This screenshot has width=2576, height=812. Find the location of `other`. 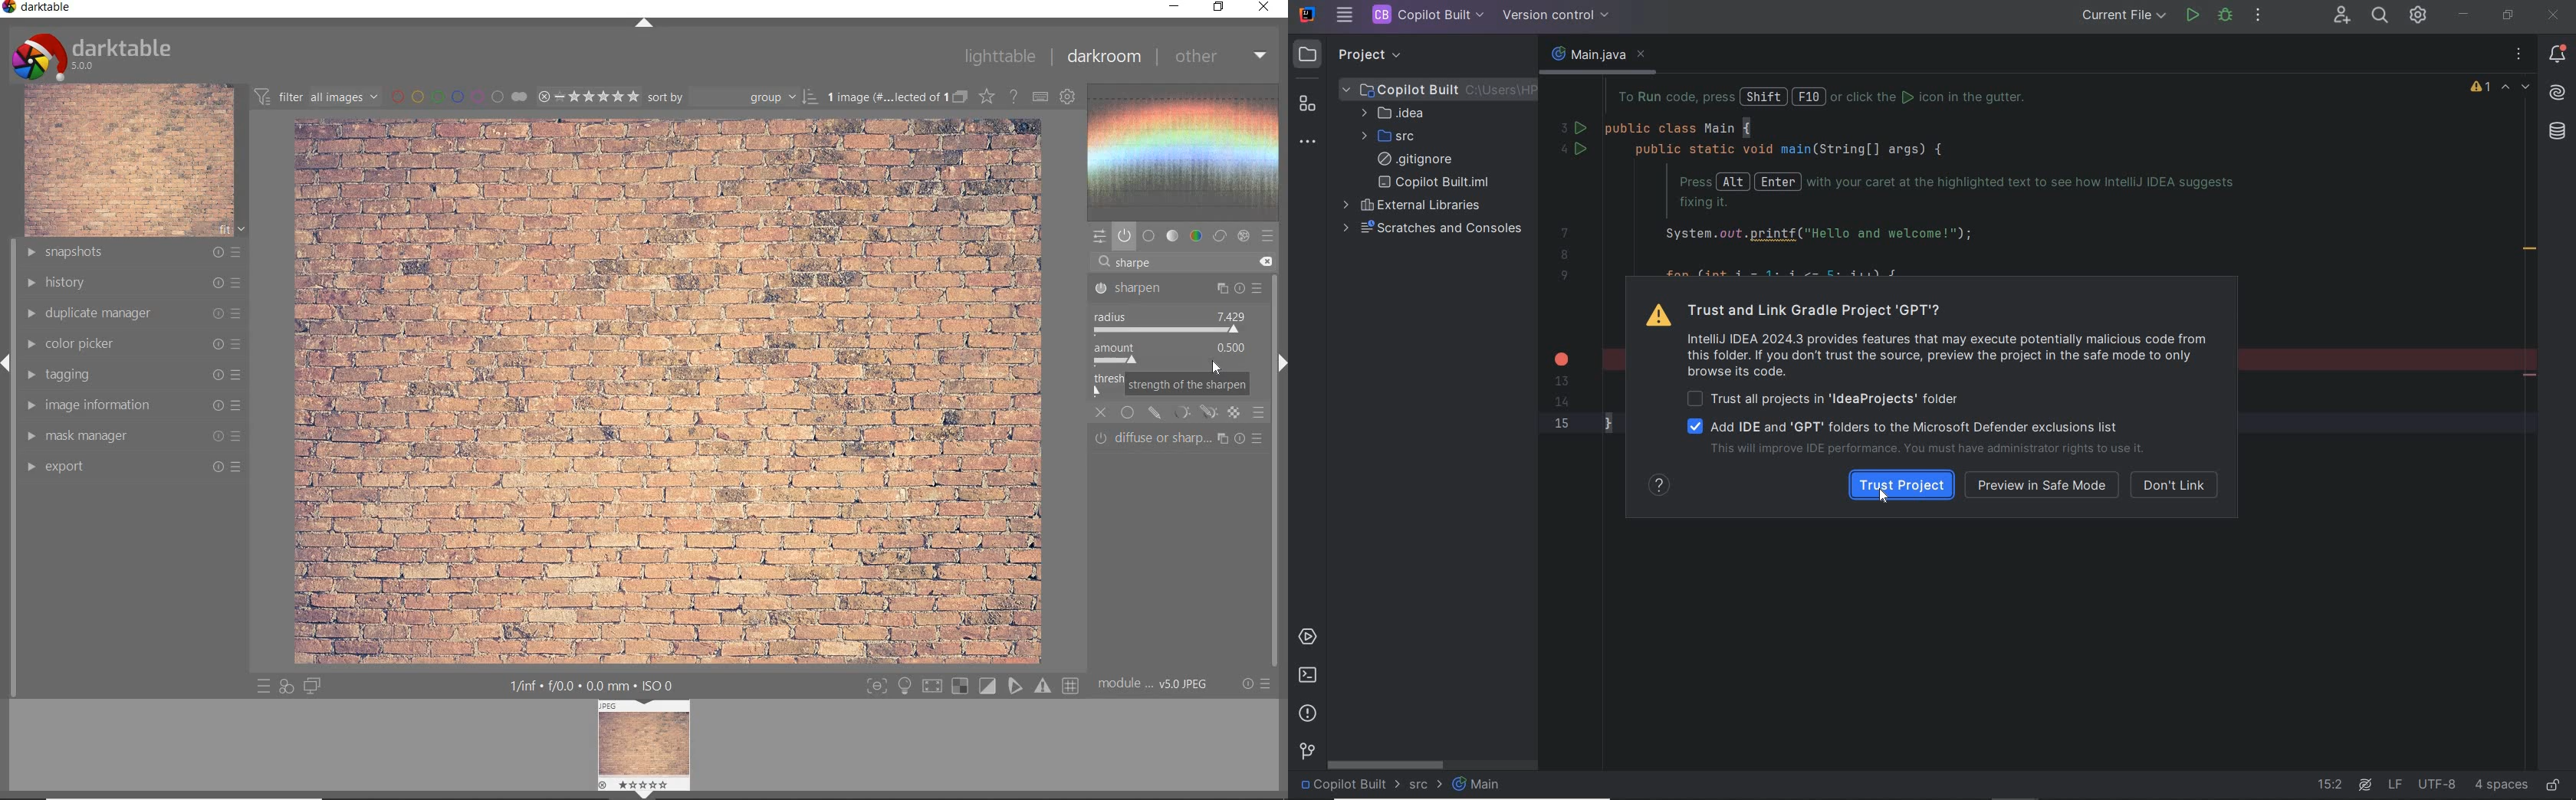

other is located at coordinates (1221, 57).